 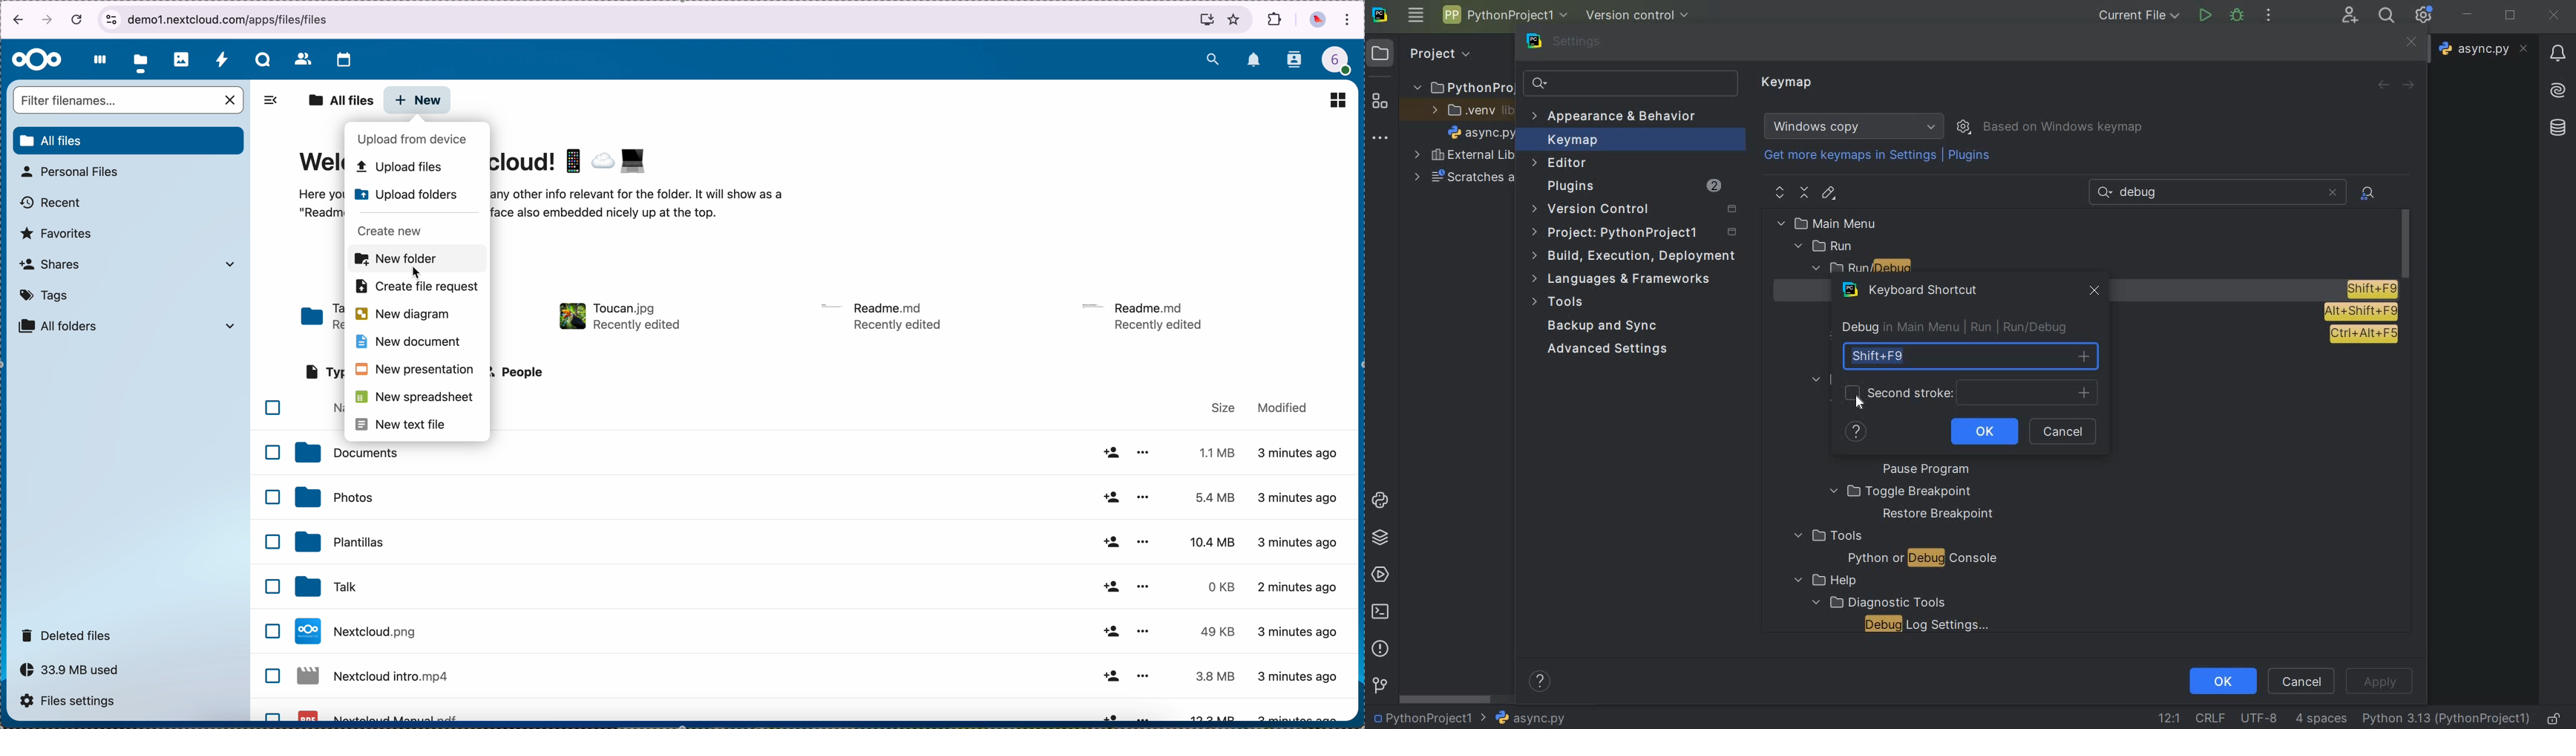 I want to click on here, so click(x=323, y=206).